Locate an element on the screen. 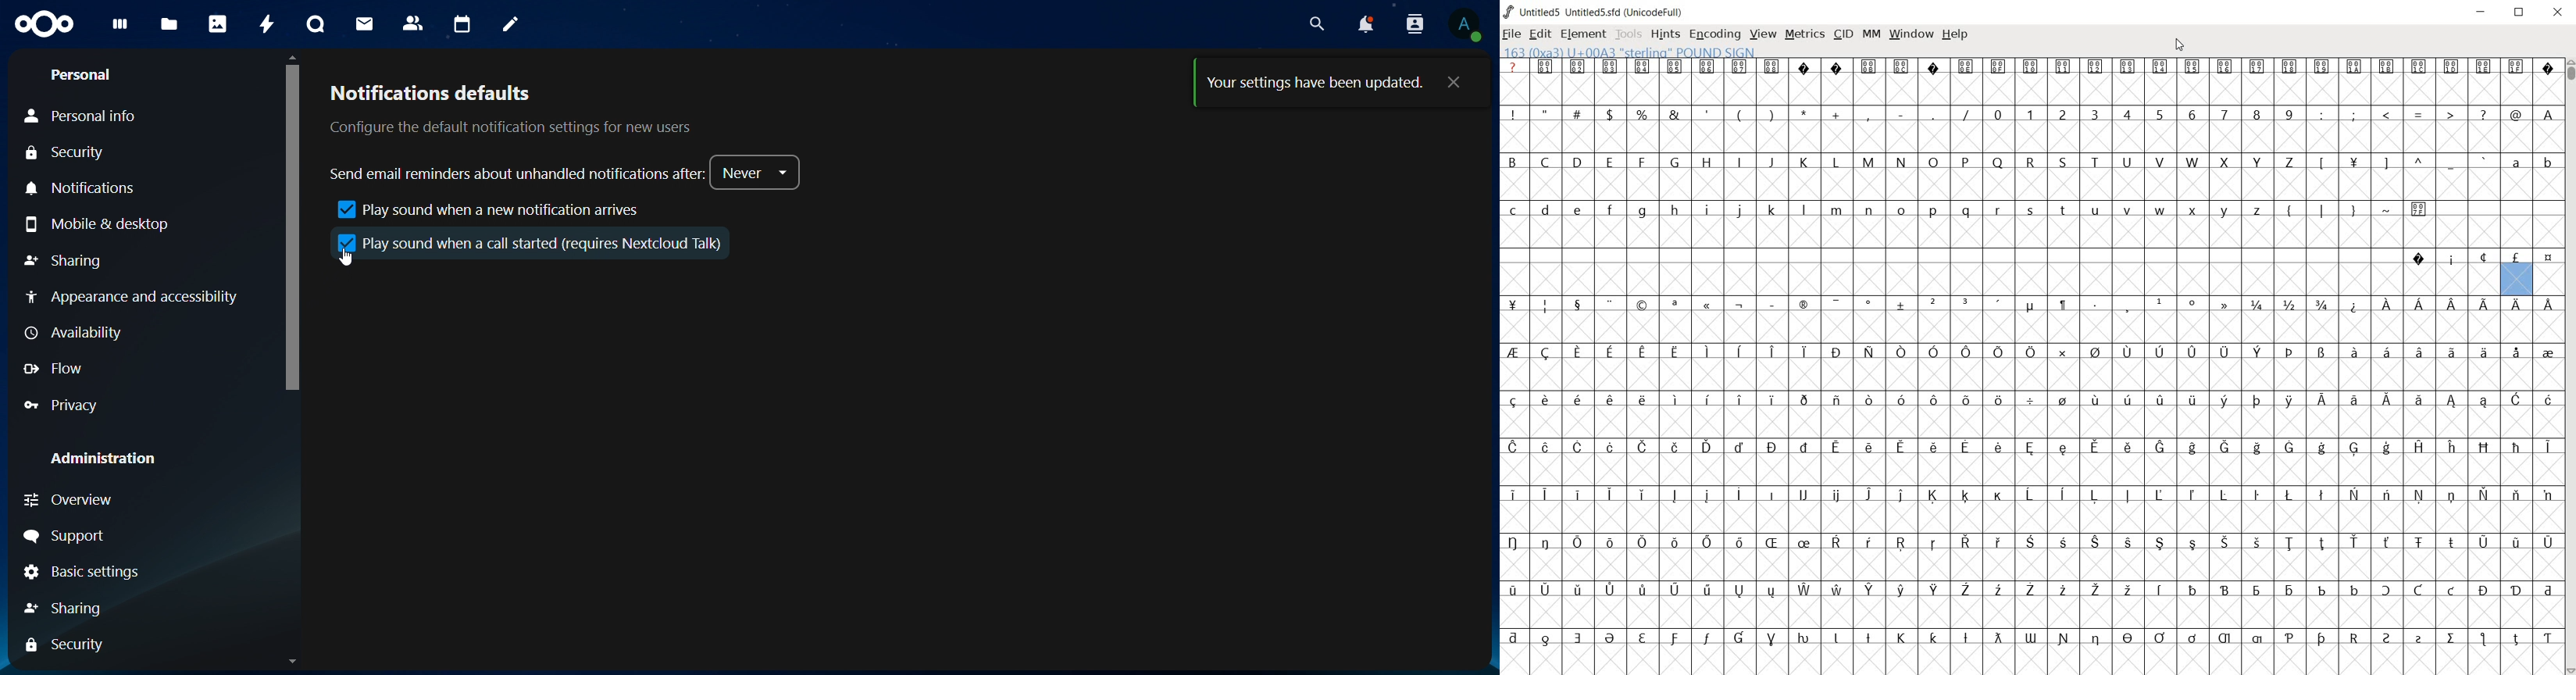   is located at coordinates (2225, 542).